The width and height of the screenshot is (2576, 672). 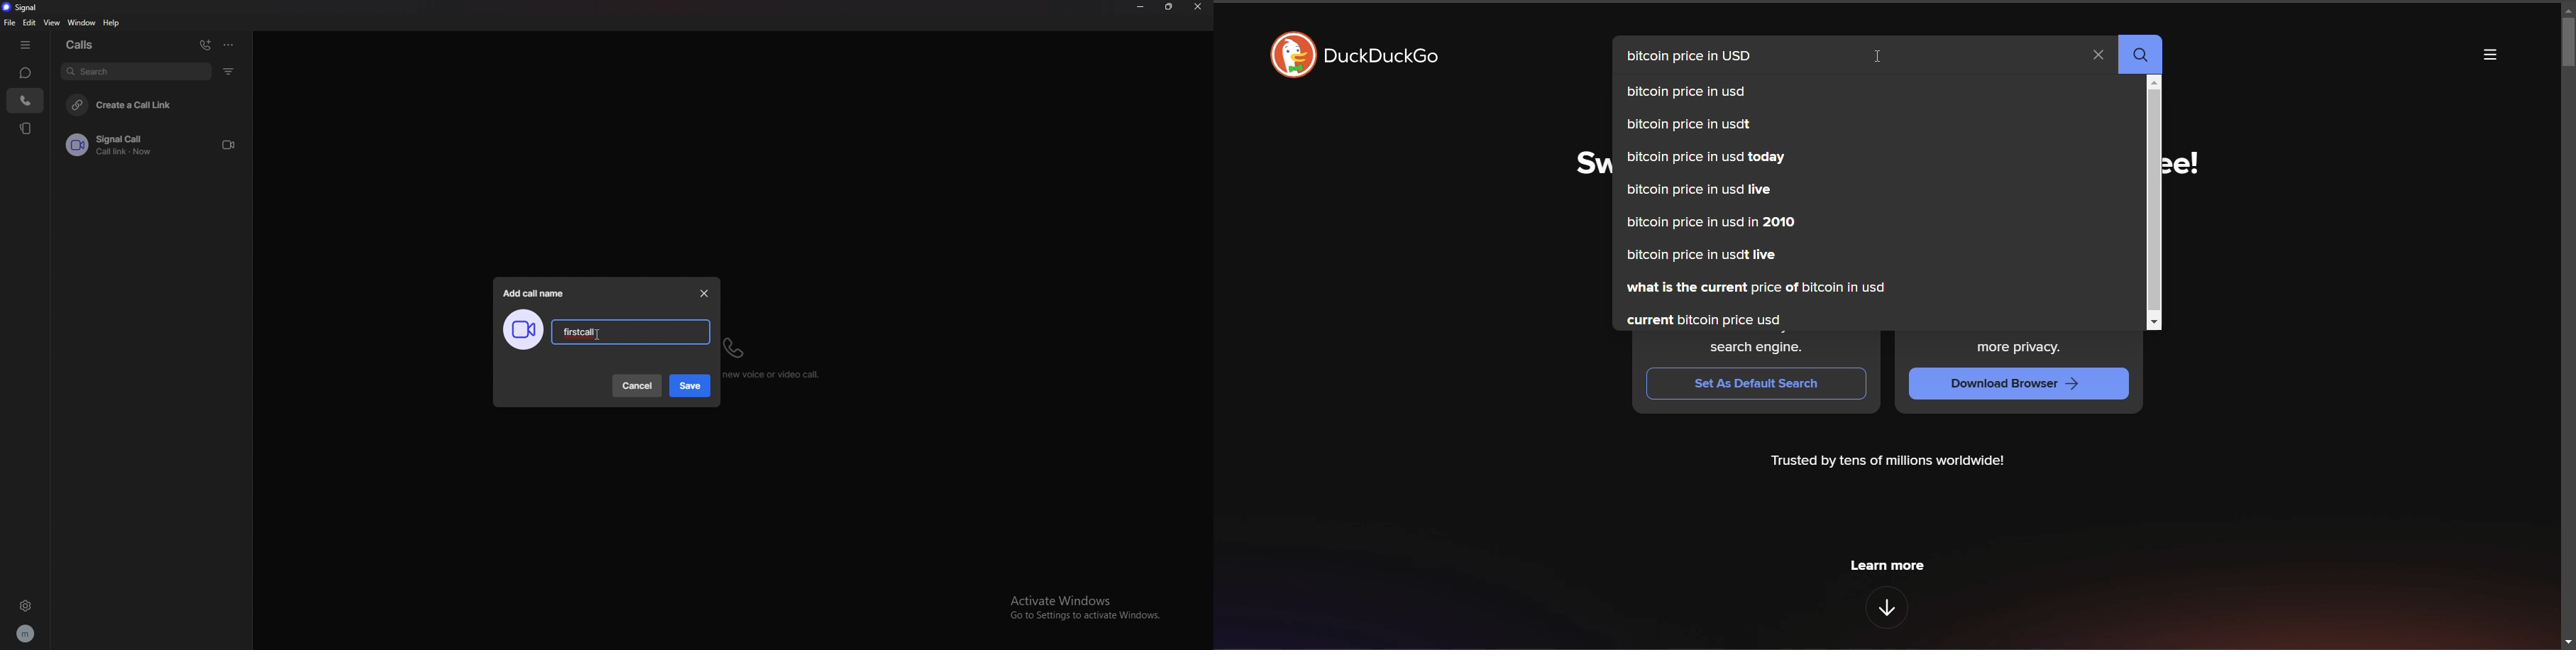 What do you see at coordinates (27, 128) in the screenshot?
I see `stories` at bounding box center [27, 128].